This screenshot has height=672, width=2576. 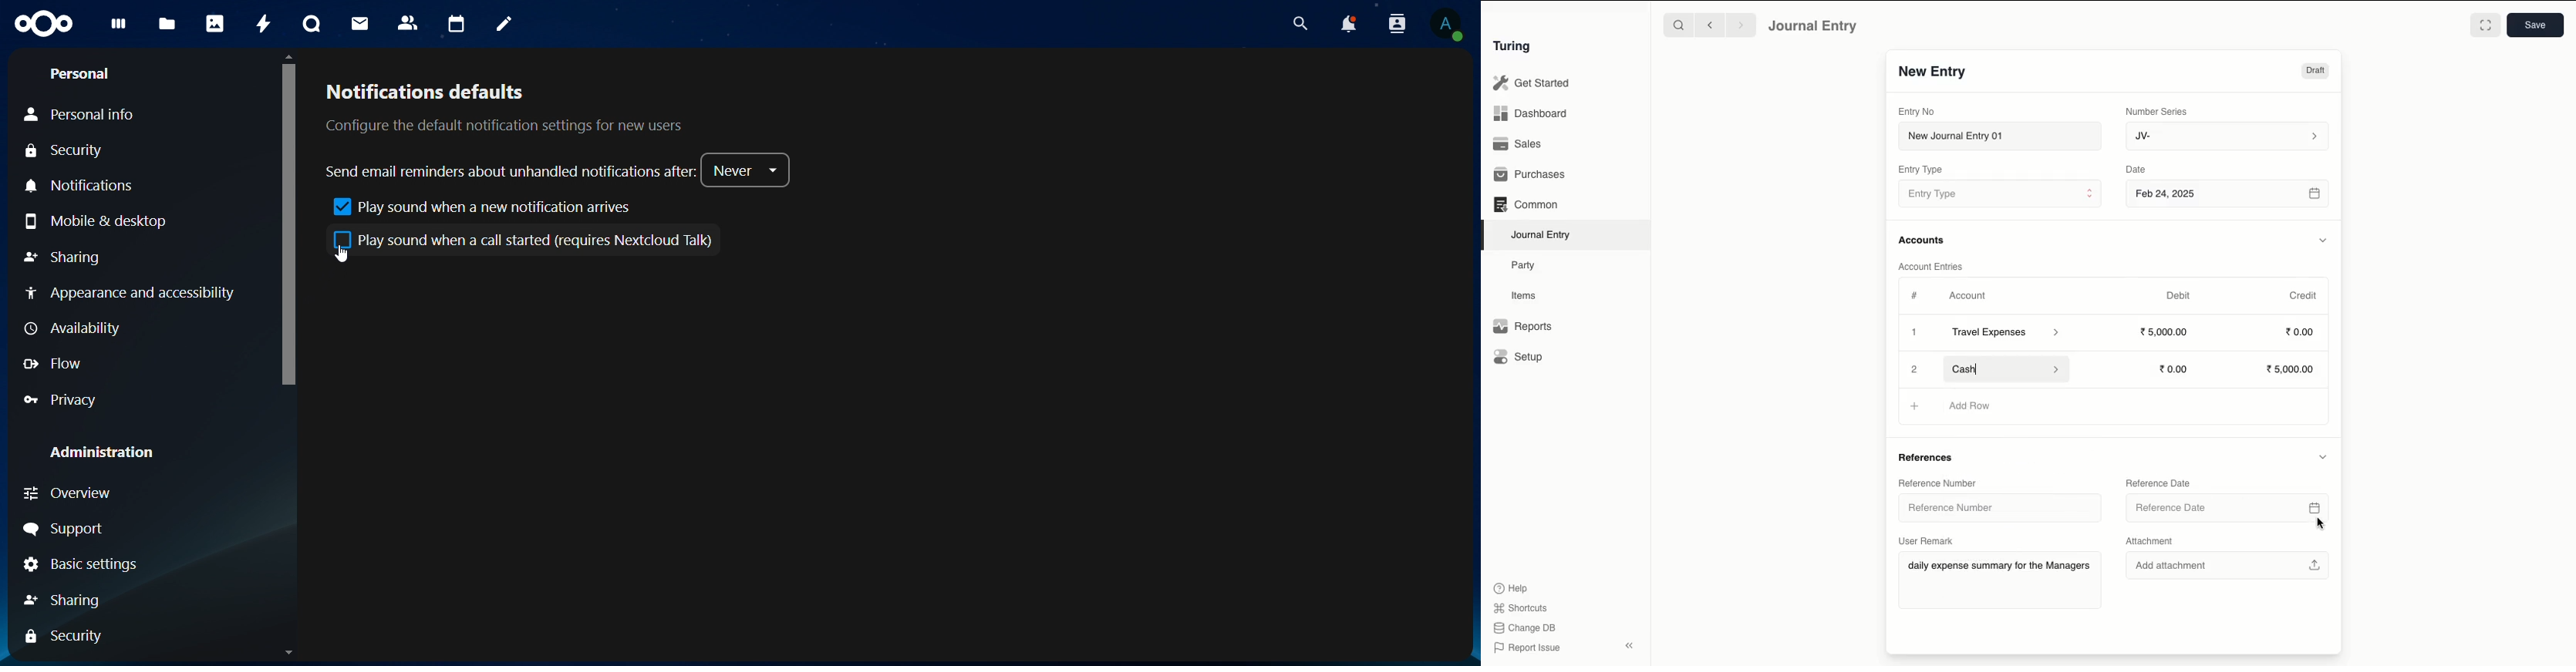 What do you see at coordinates (96, 223) in the screenshot?
I see `Mobile & desktop` at bounding box center [96, 223].